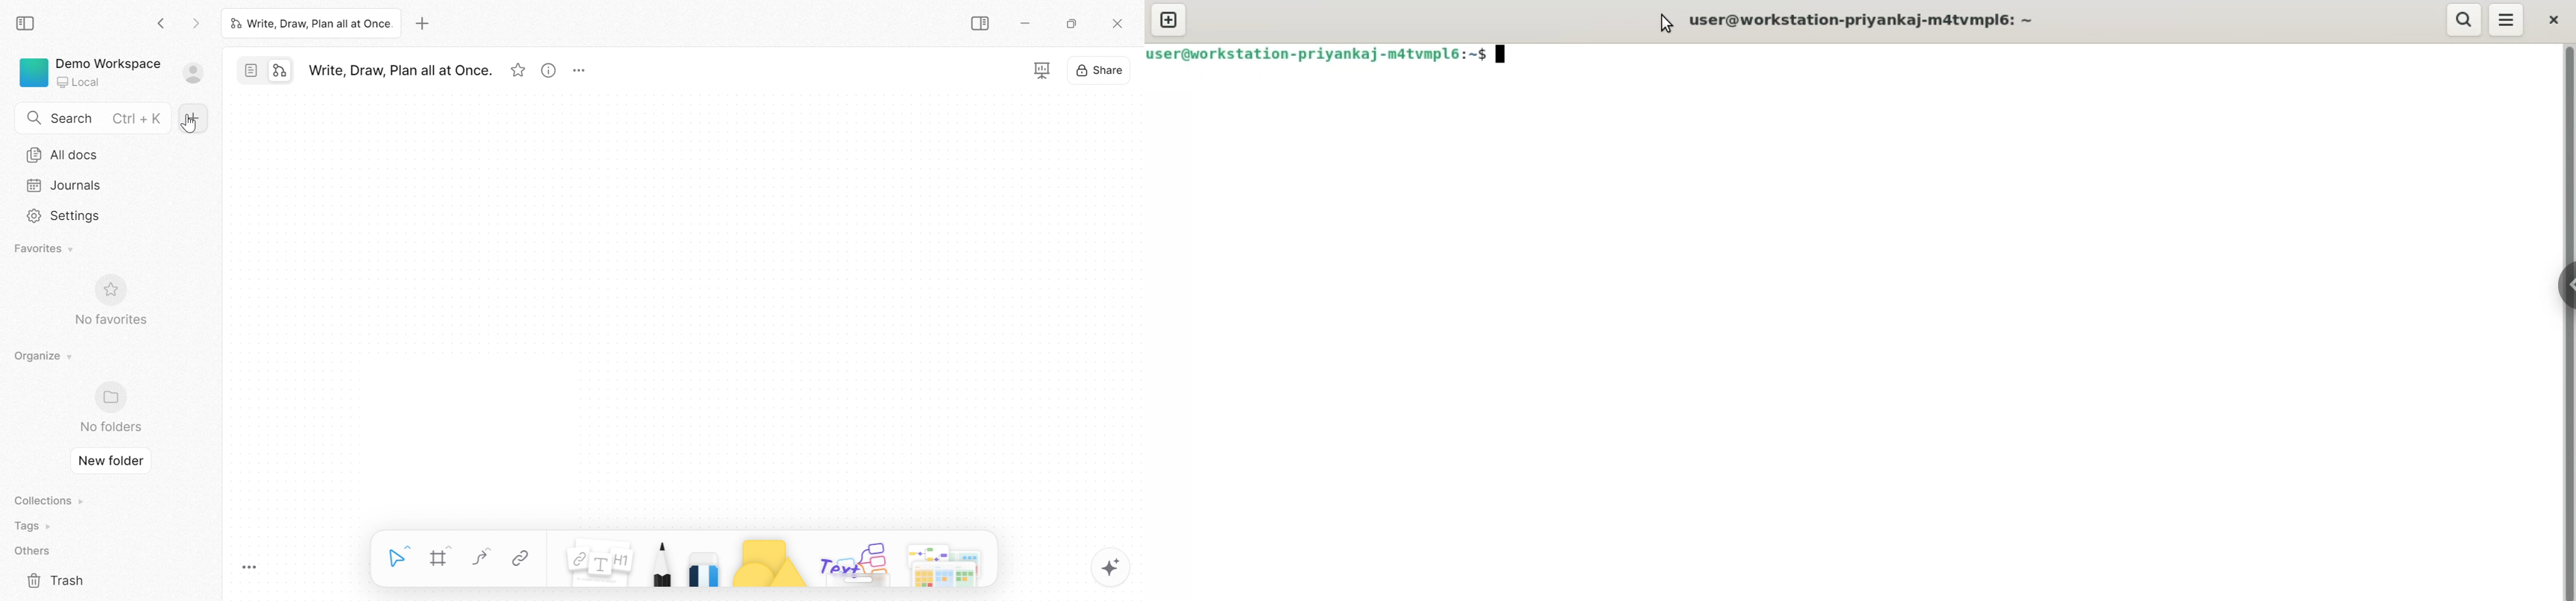 The height and width of the screenshot is (616, 2576). I want to click on Fovorites, so click(44, 247).